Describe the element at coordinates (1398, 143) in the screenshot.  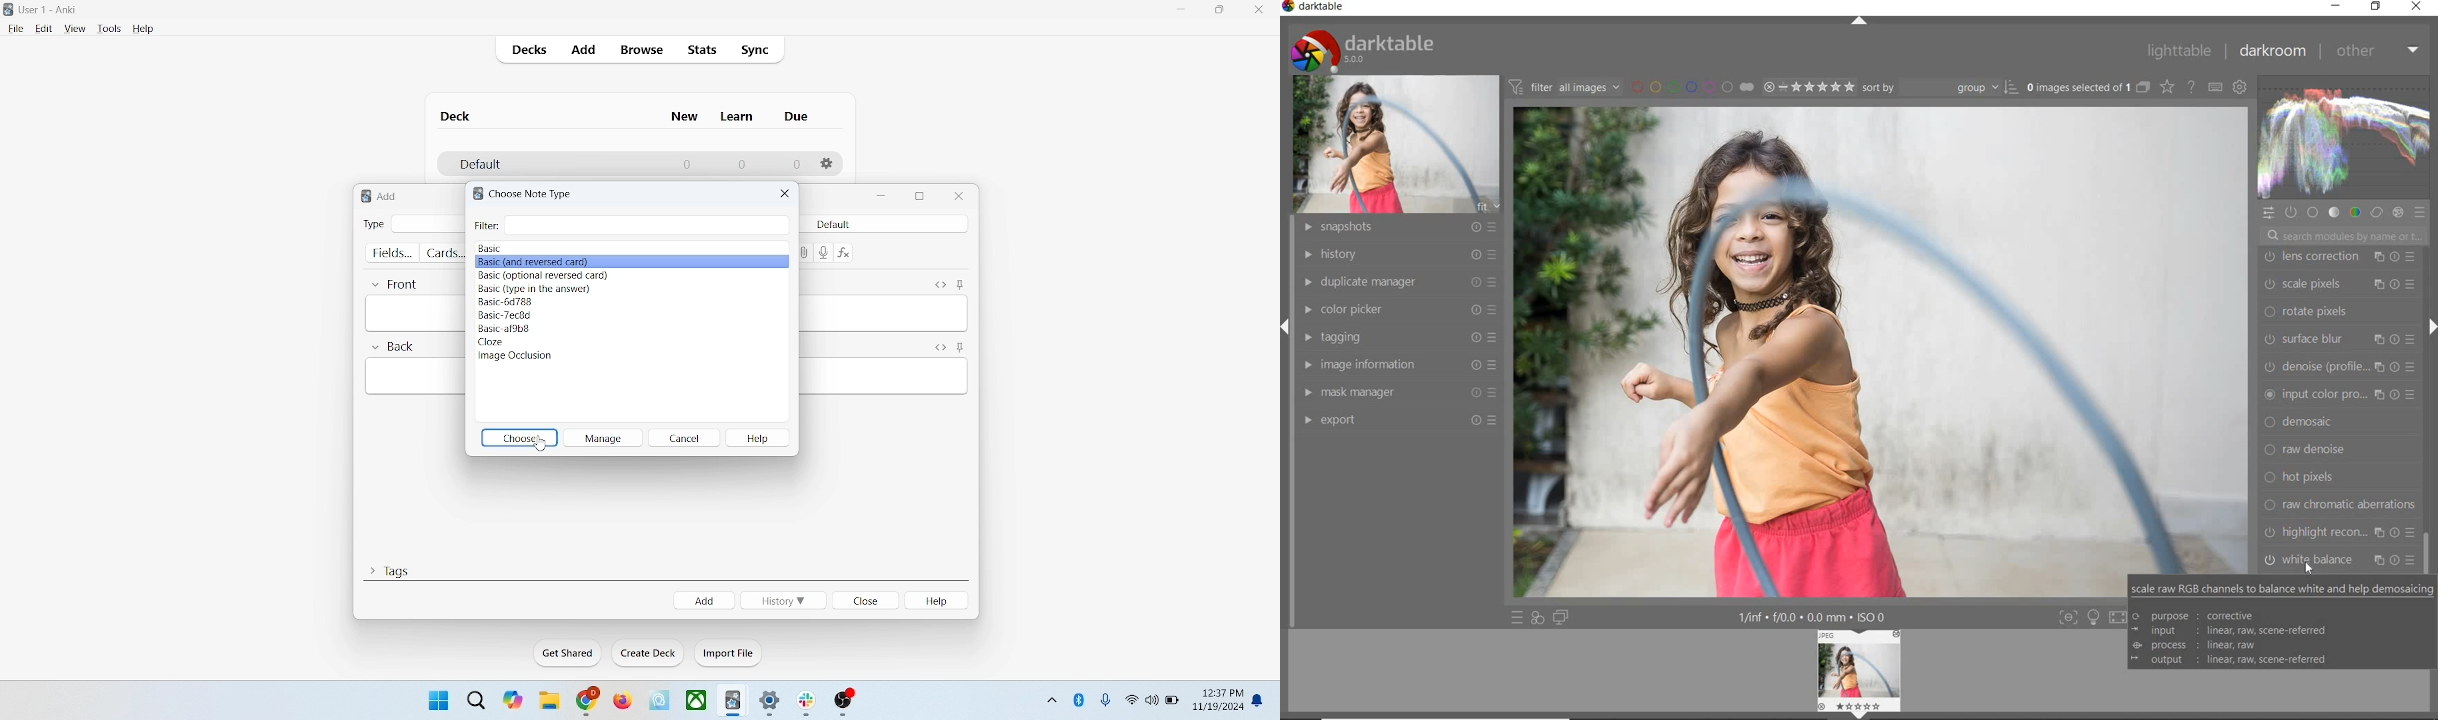
I see `image` at that location.